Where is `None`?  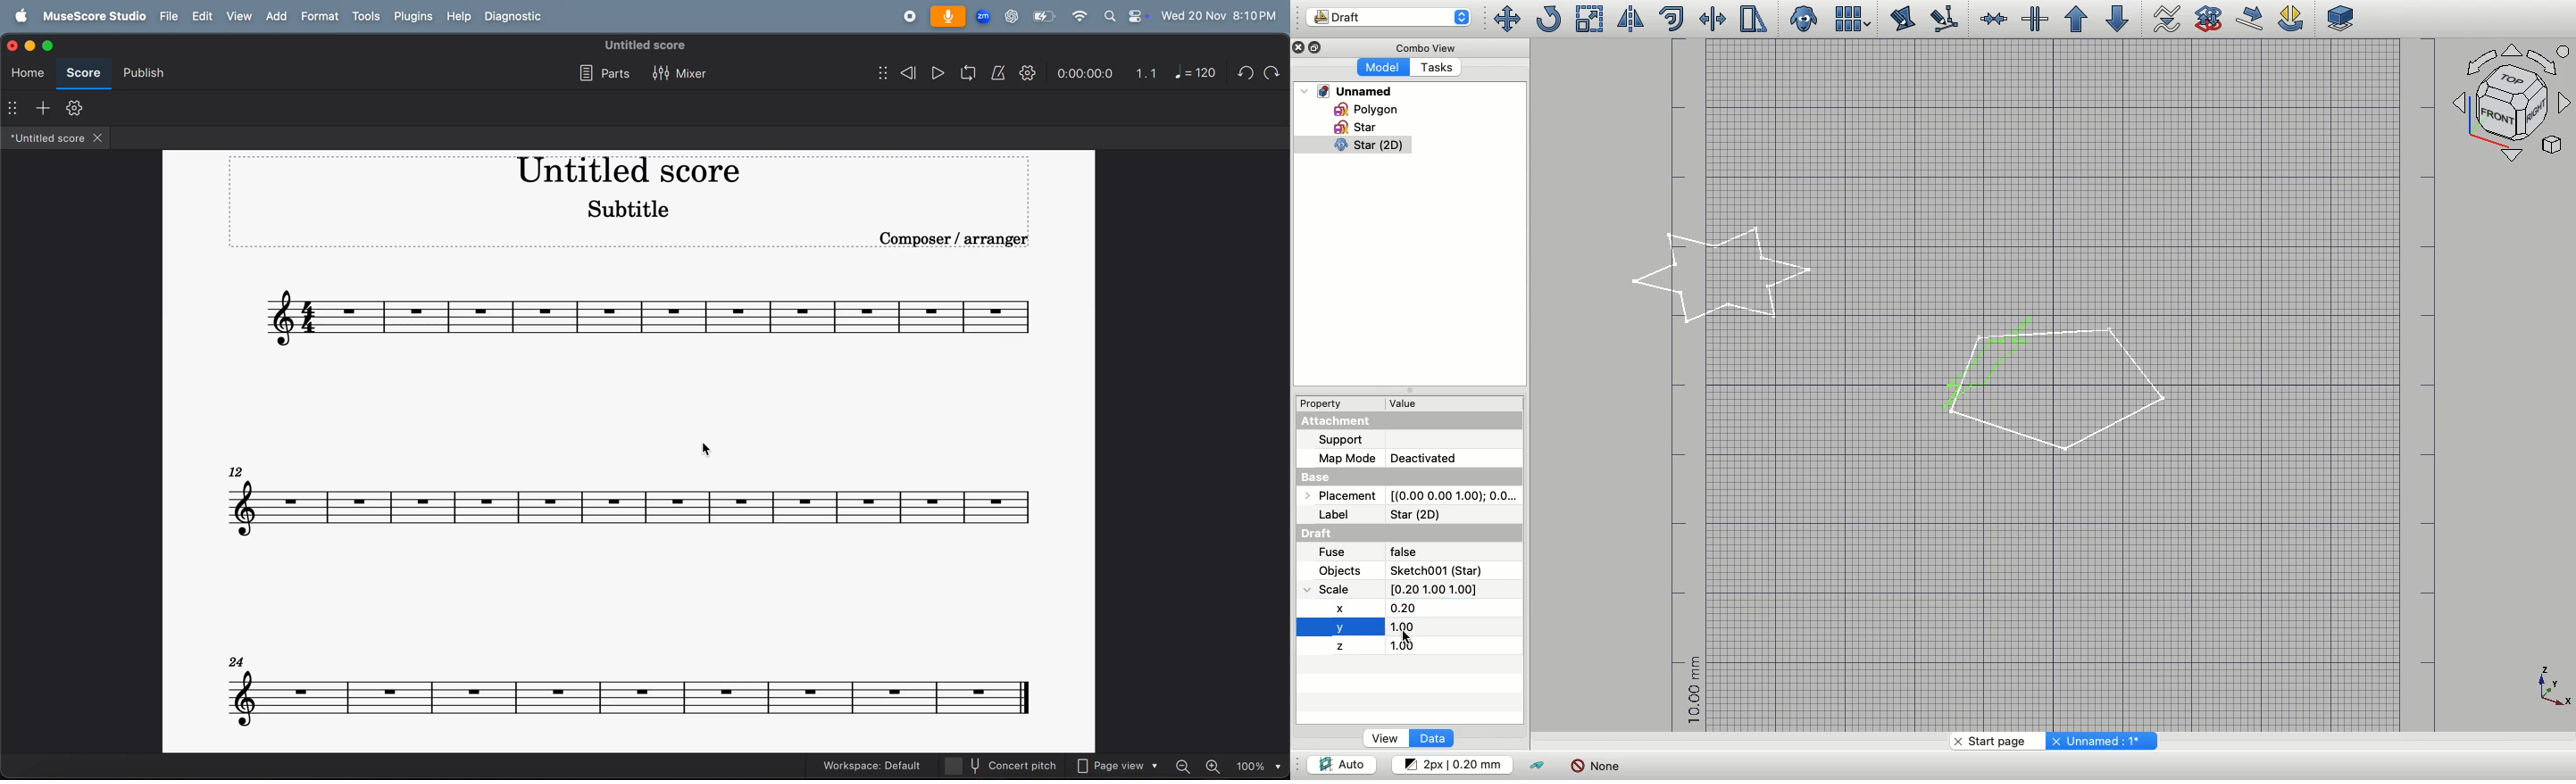 None is located at coordinates (1596, 766).